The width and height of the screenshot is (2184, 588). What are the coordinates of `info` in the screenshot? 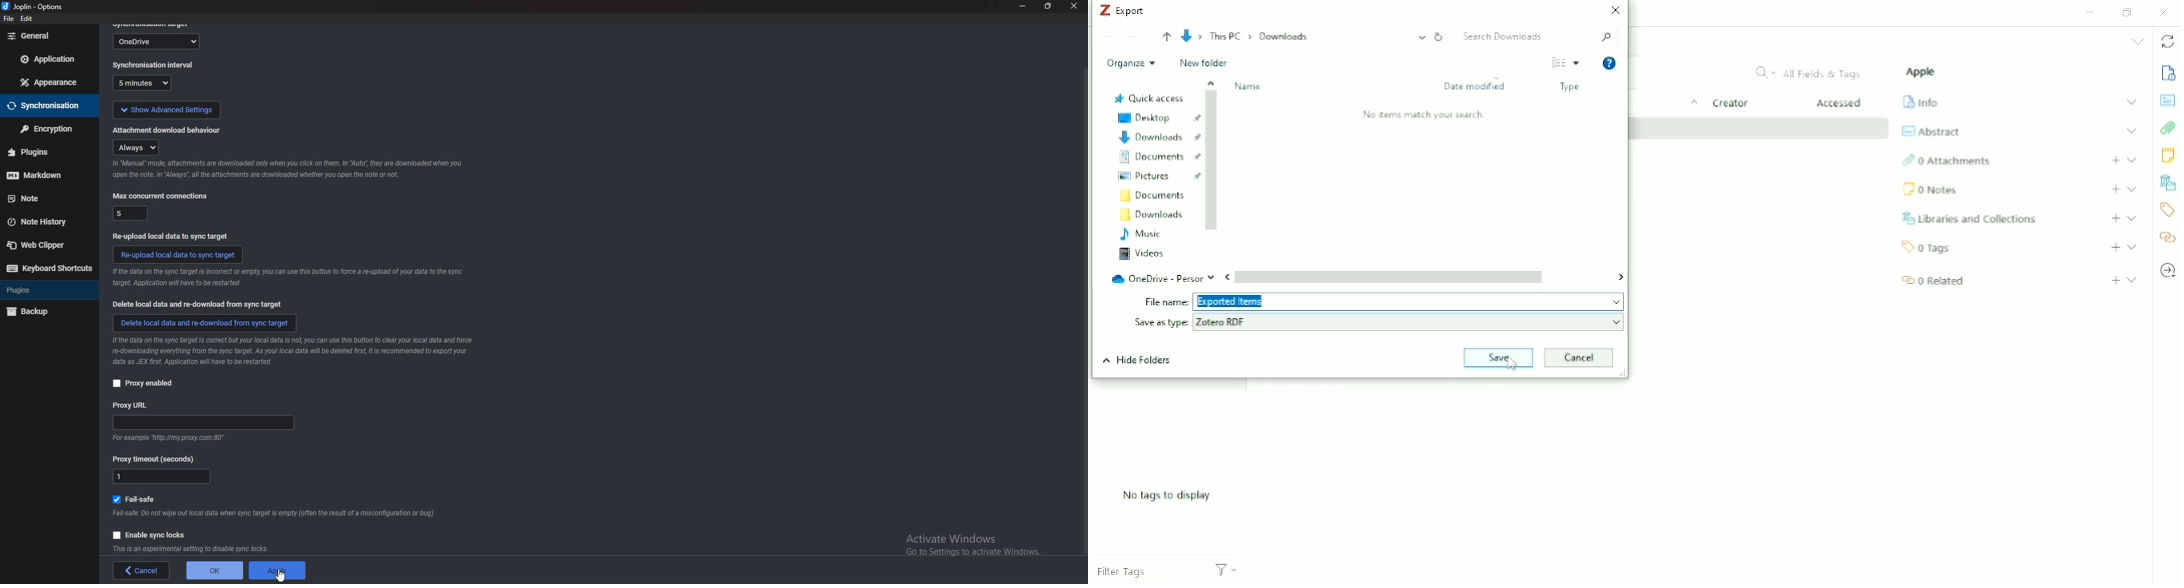 It's located at (276, 514).